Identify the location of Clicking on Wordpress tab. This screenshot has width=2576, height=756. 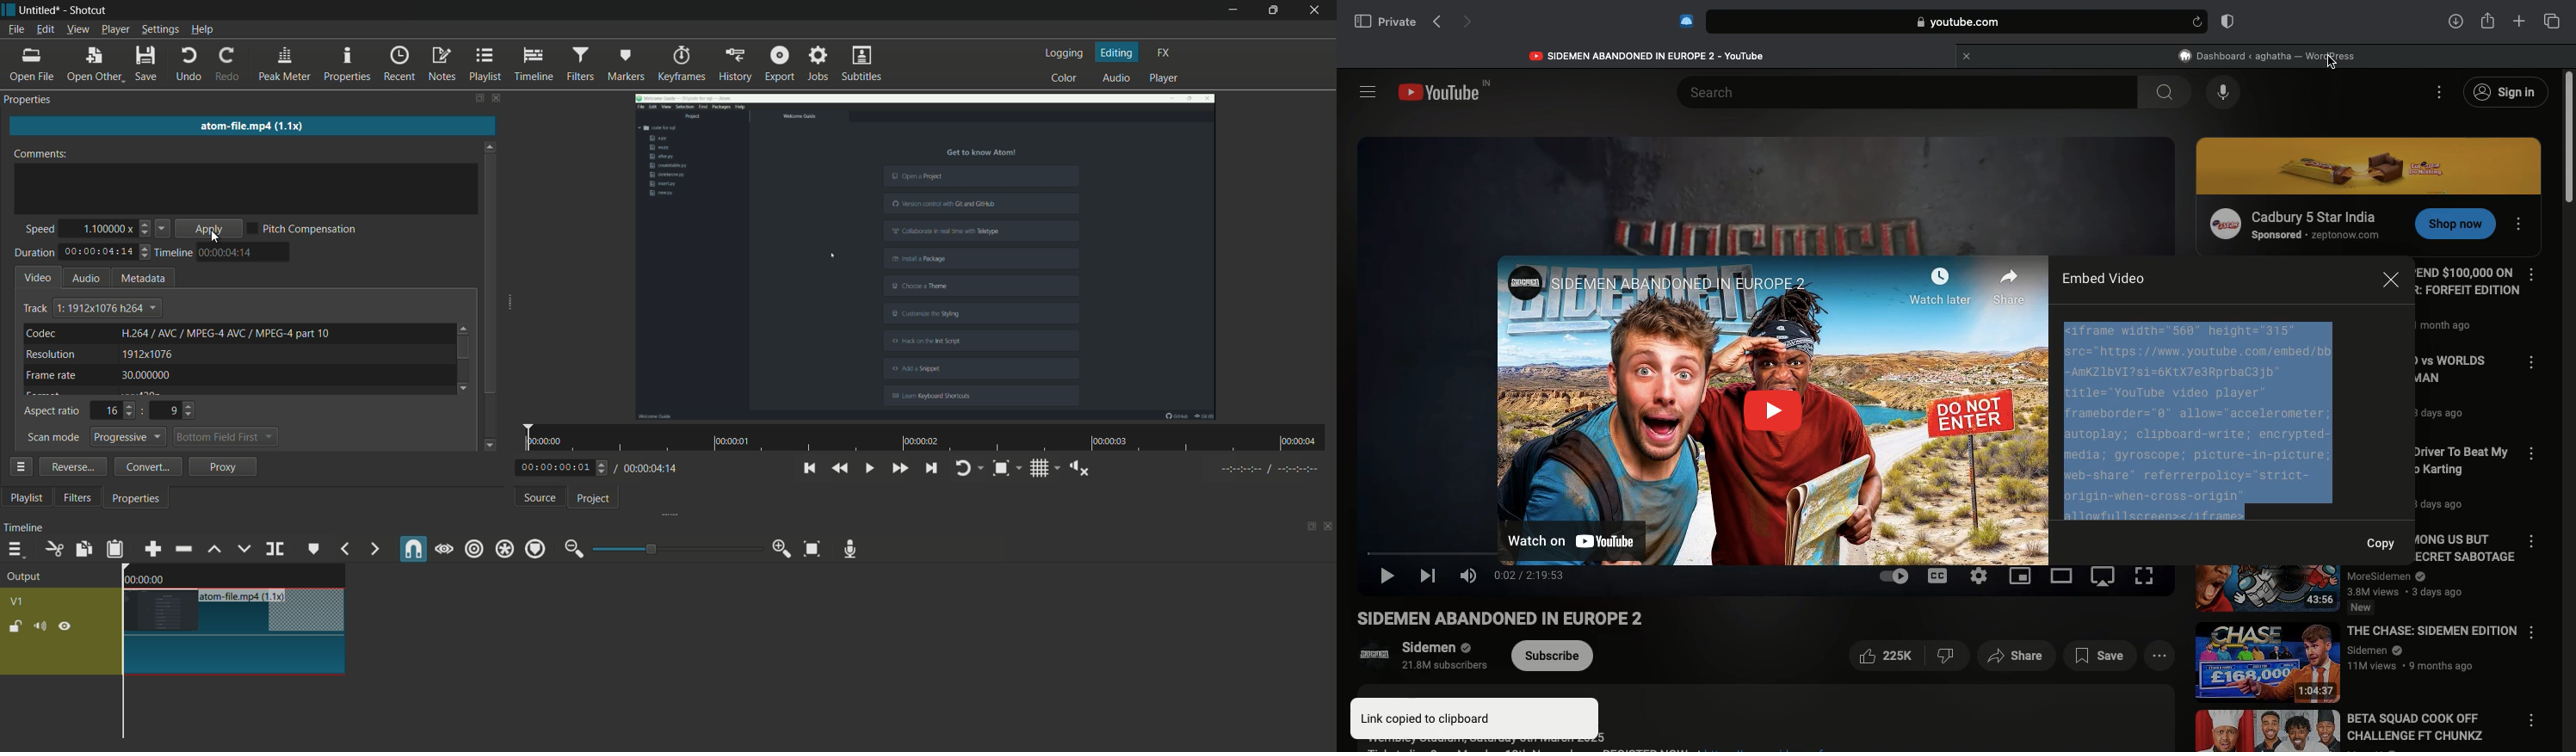
(2268, 55).